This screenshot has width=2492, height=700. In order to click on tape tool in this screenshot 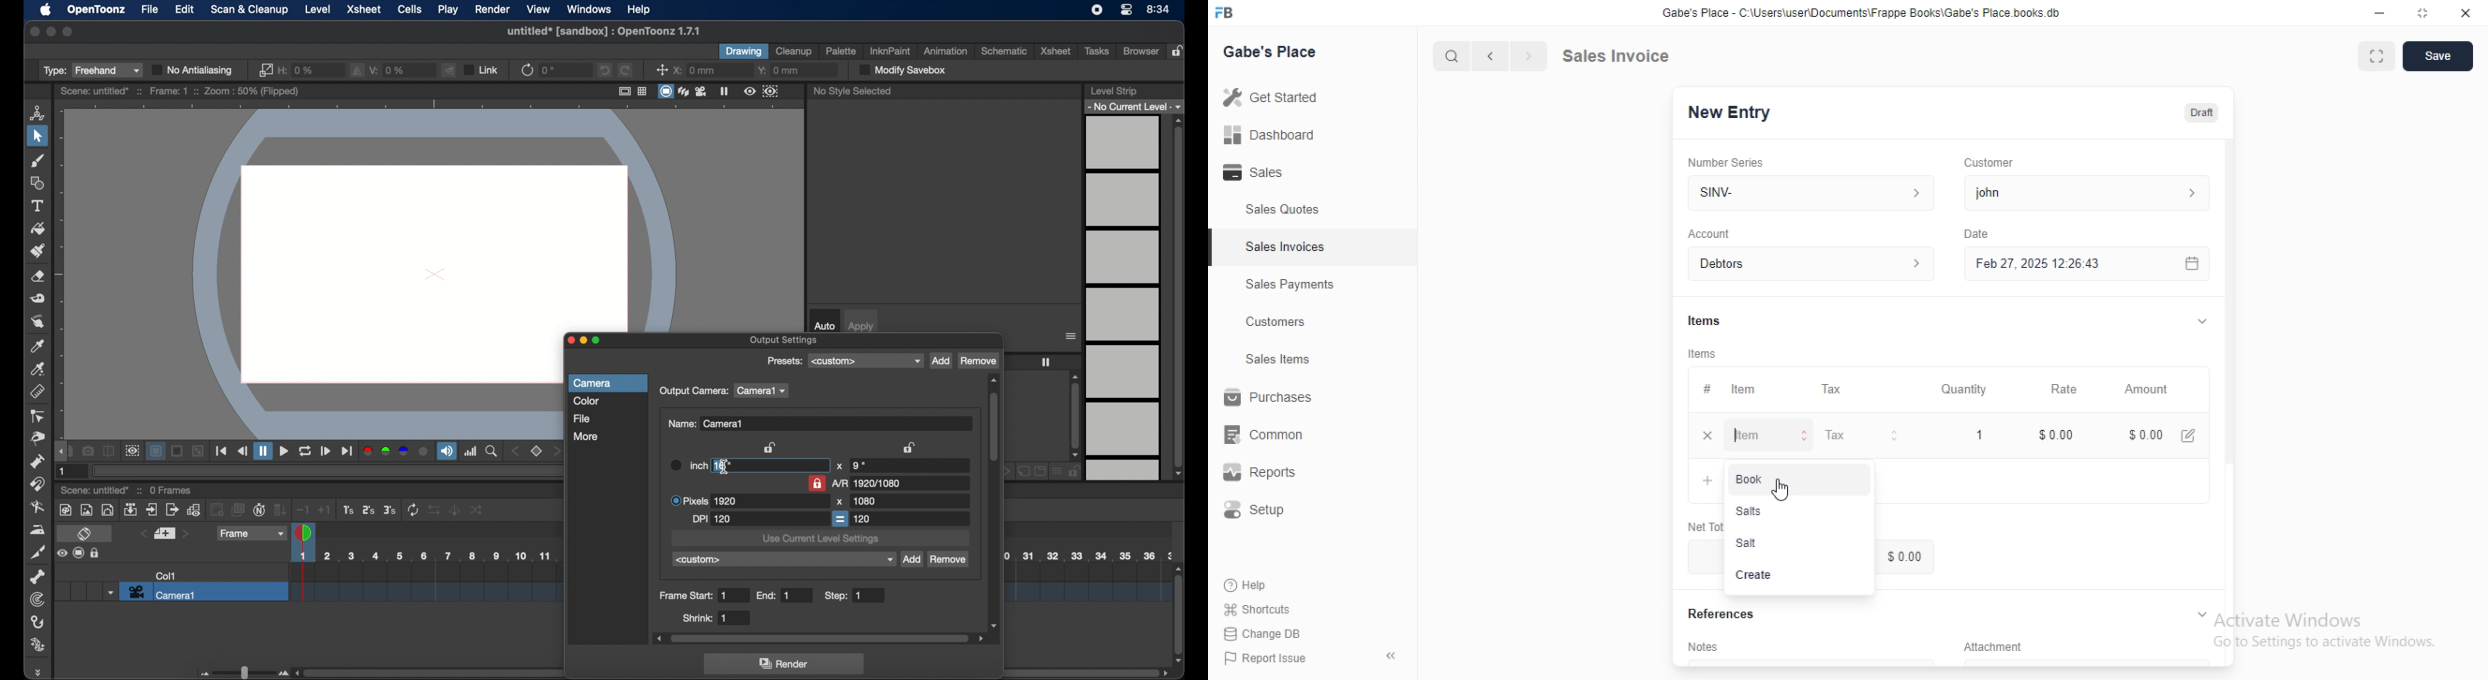, I will do `click(38, 298)`.